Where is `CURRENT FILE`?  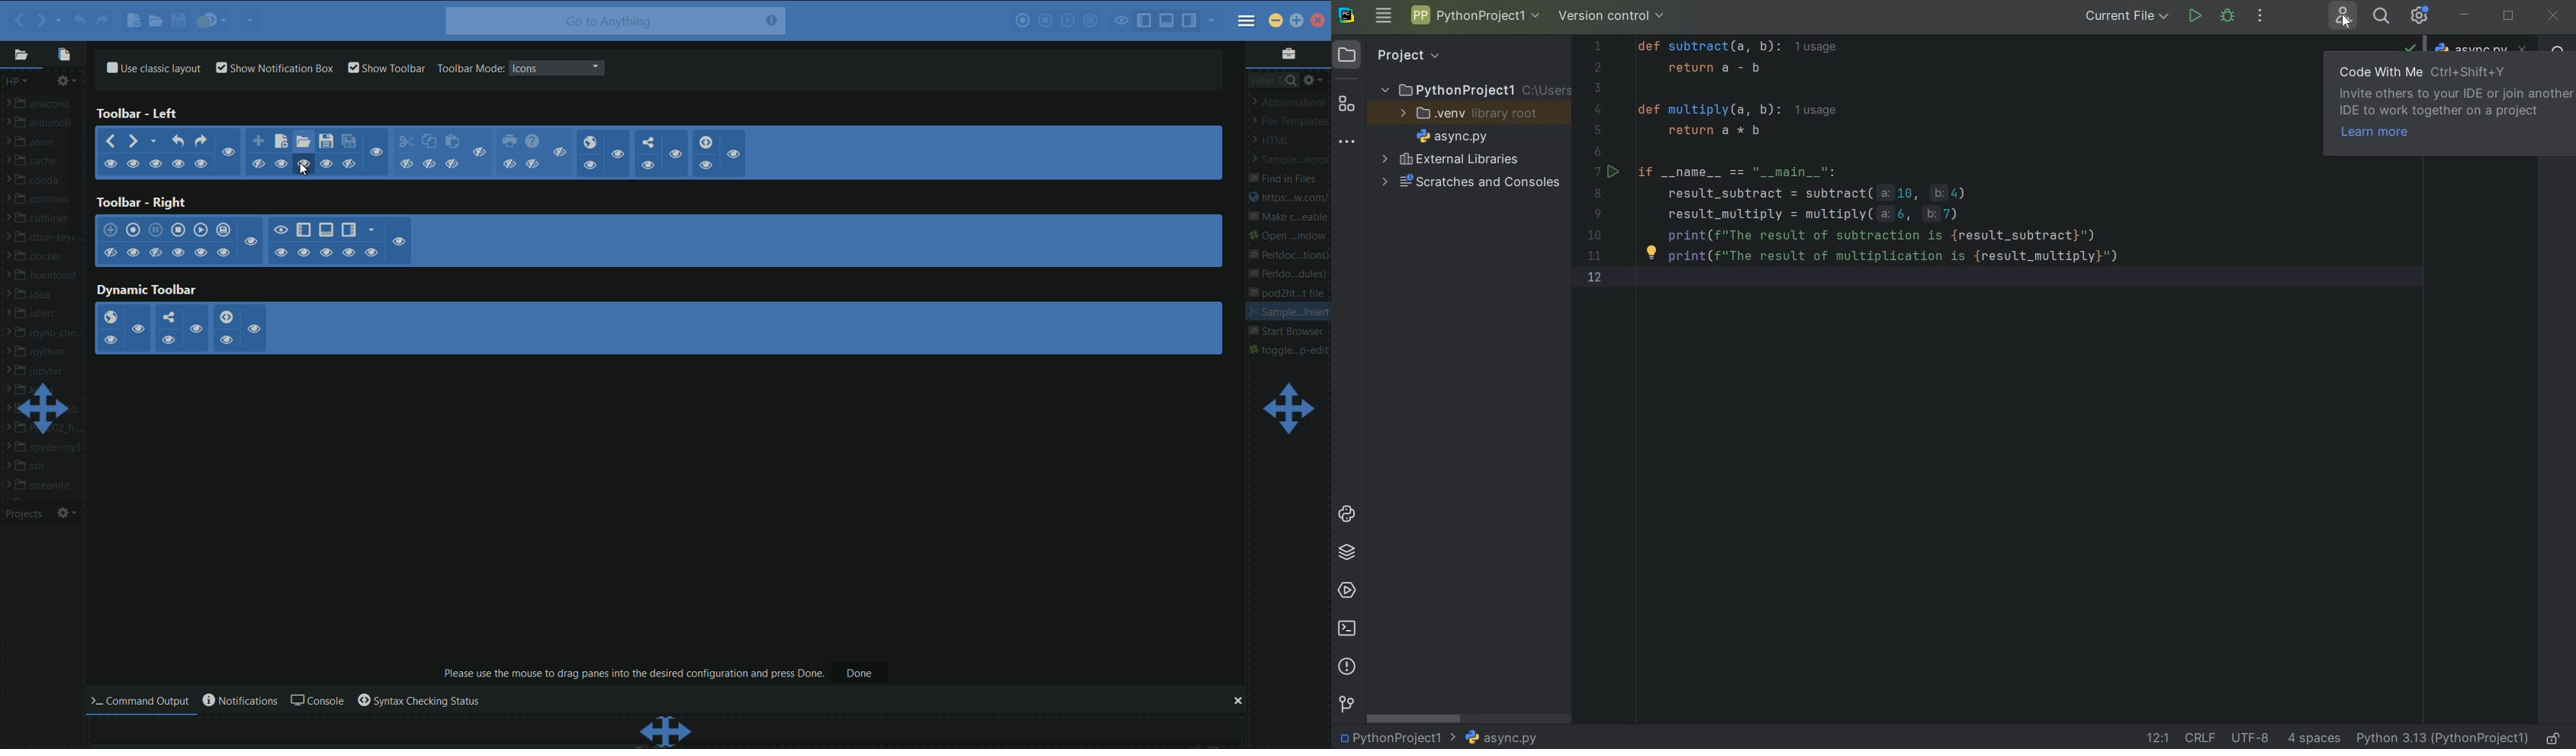 CURRENT FILE is located at coordinates (2127, 15).